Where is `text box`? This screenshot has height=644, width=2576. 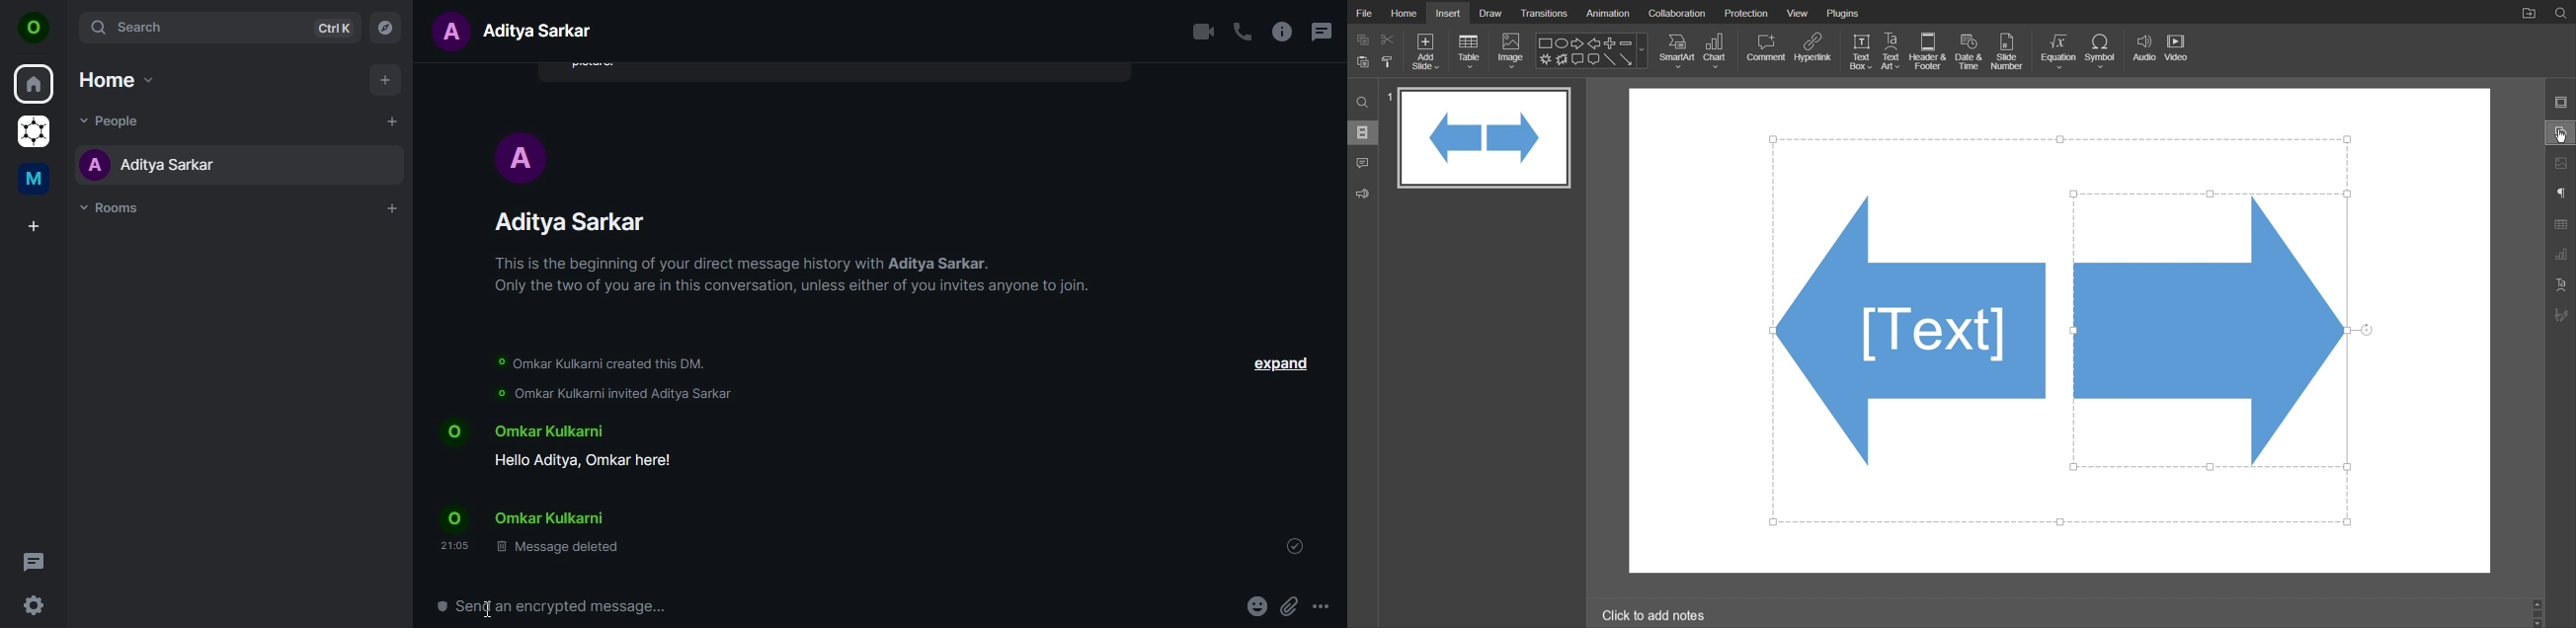 text box is located at coordinates (597, 607).